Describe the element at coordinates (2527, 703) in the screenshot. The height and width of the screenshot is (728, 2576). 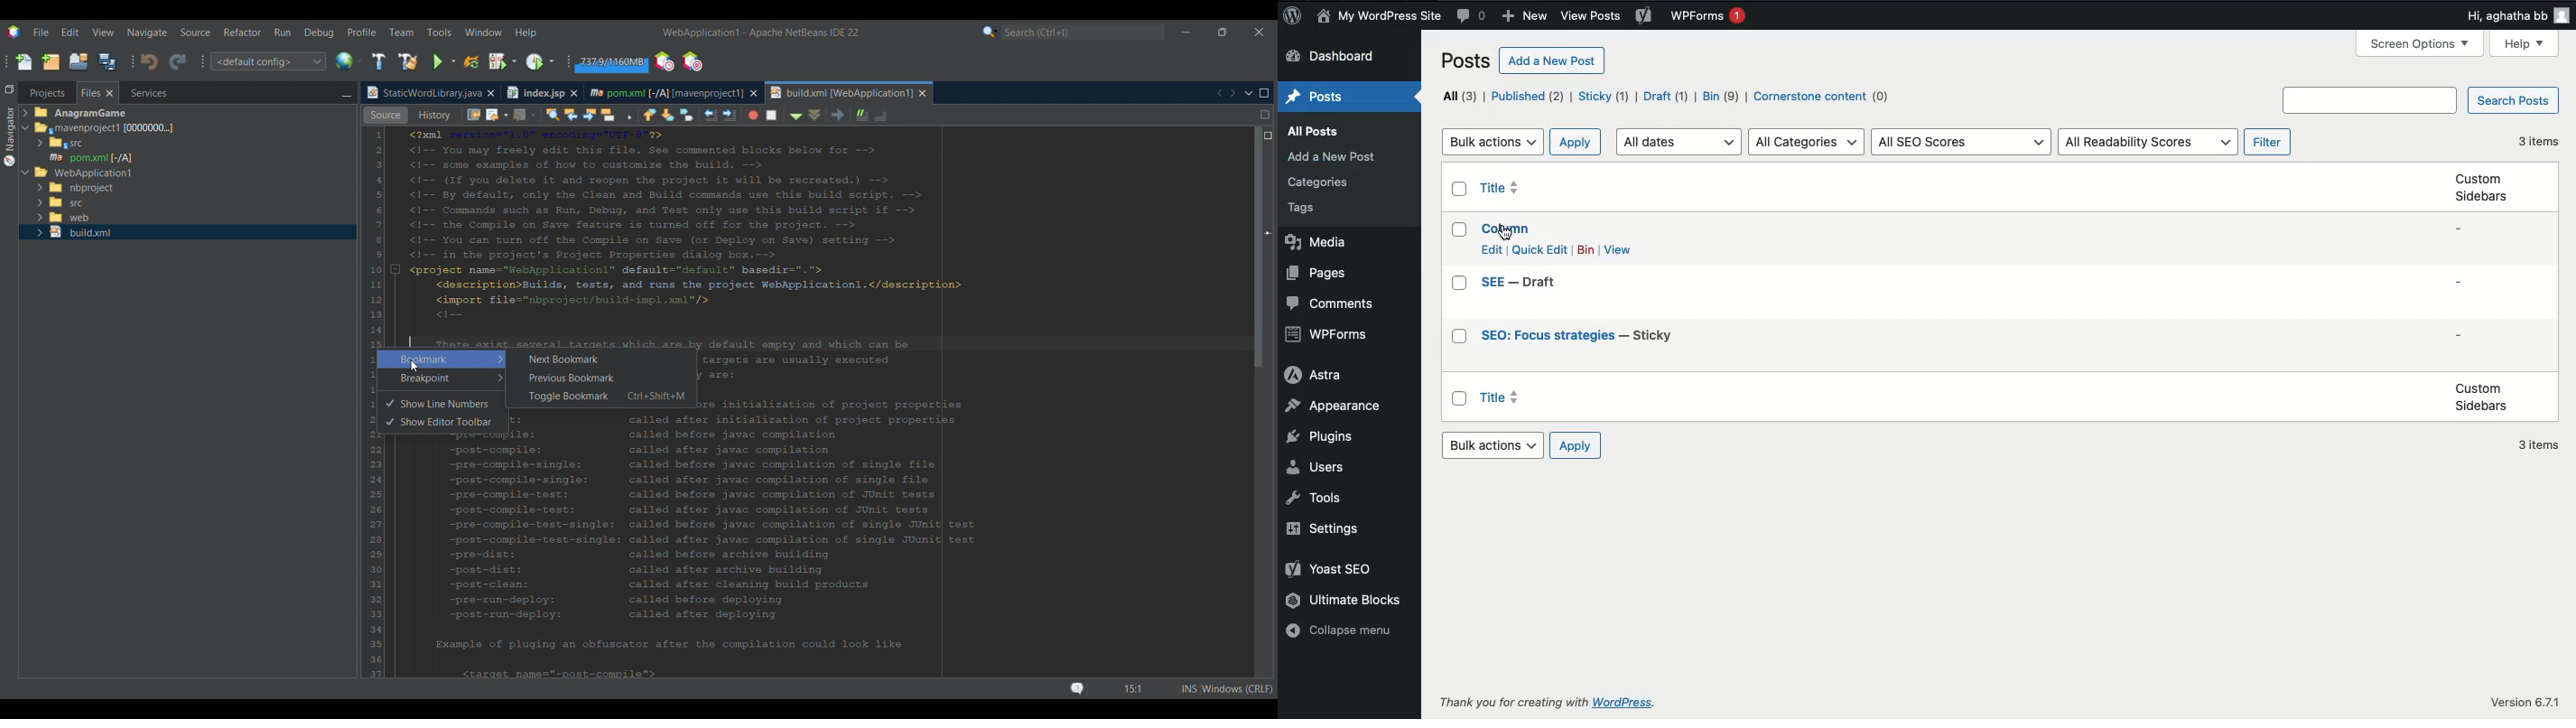
I see `` at that location.